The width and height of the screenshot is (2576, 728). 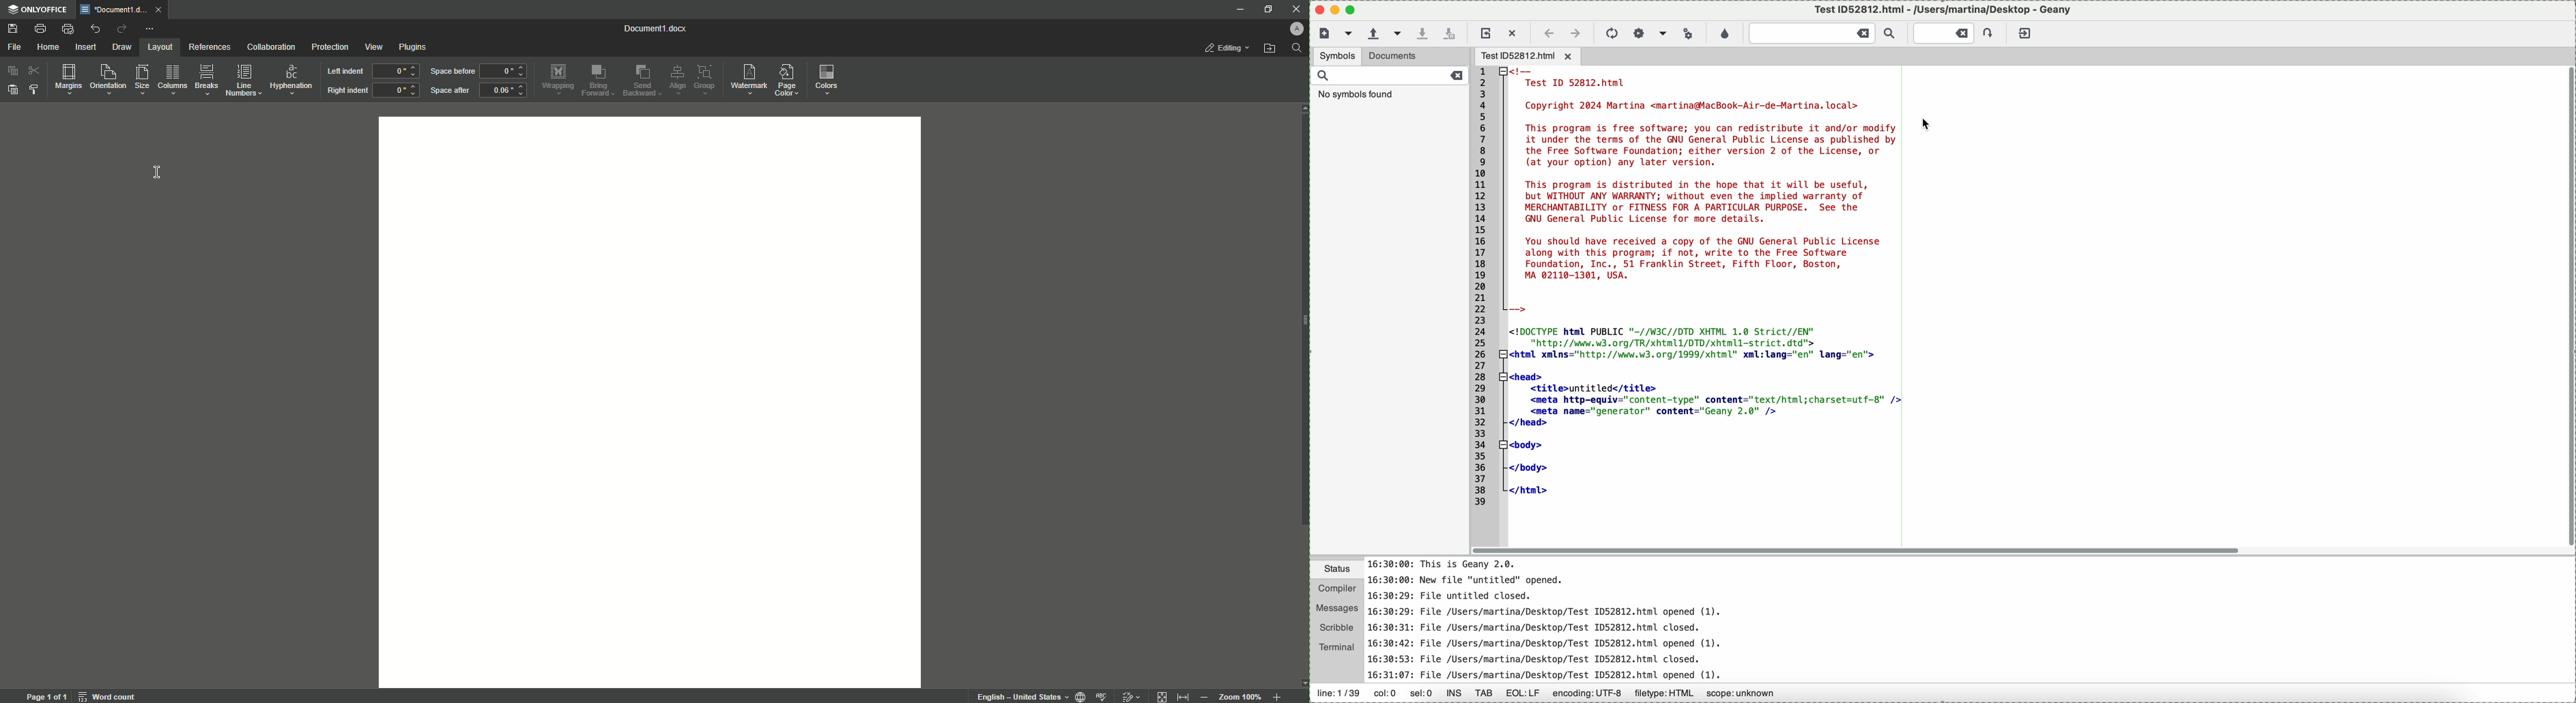 I want to click on Layout, so click(x=157, y=46).